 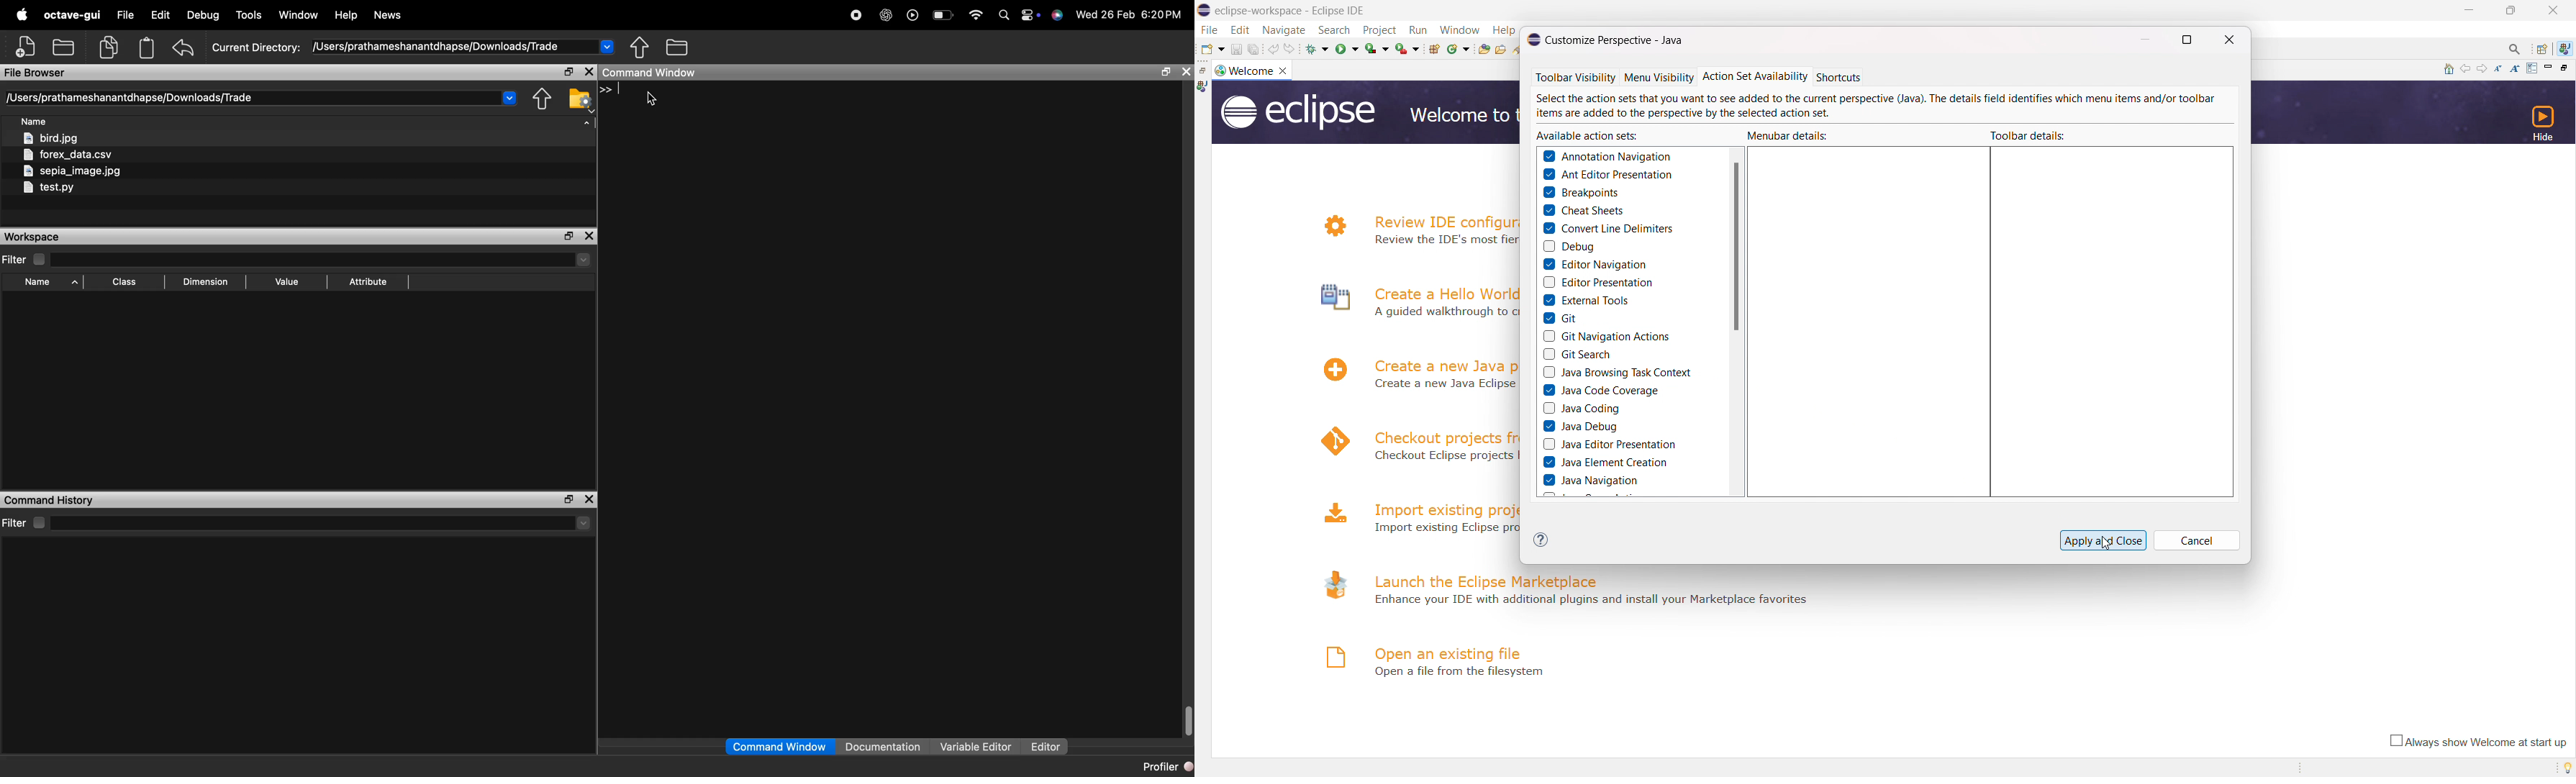 What do you see at coordinates (567, 500) in the screenshot?
I see `maximize` at bounding box center [567, 500].